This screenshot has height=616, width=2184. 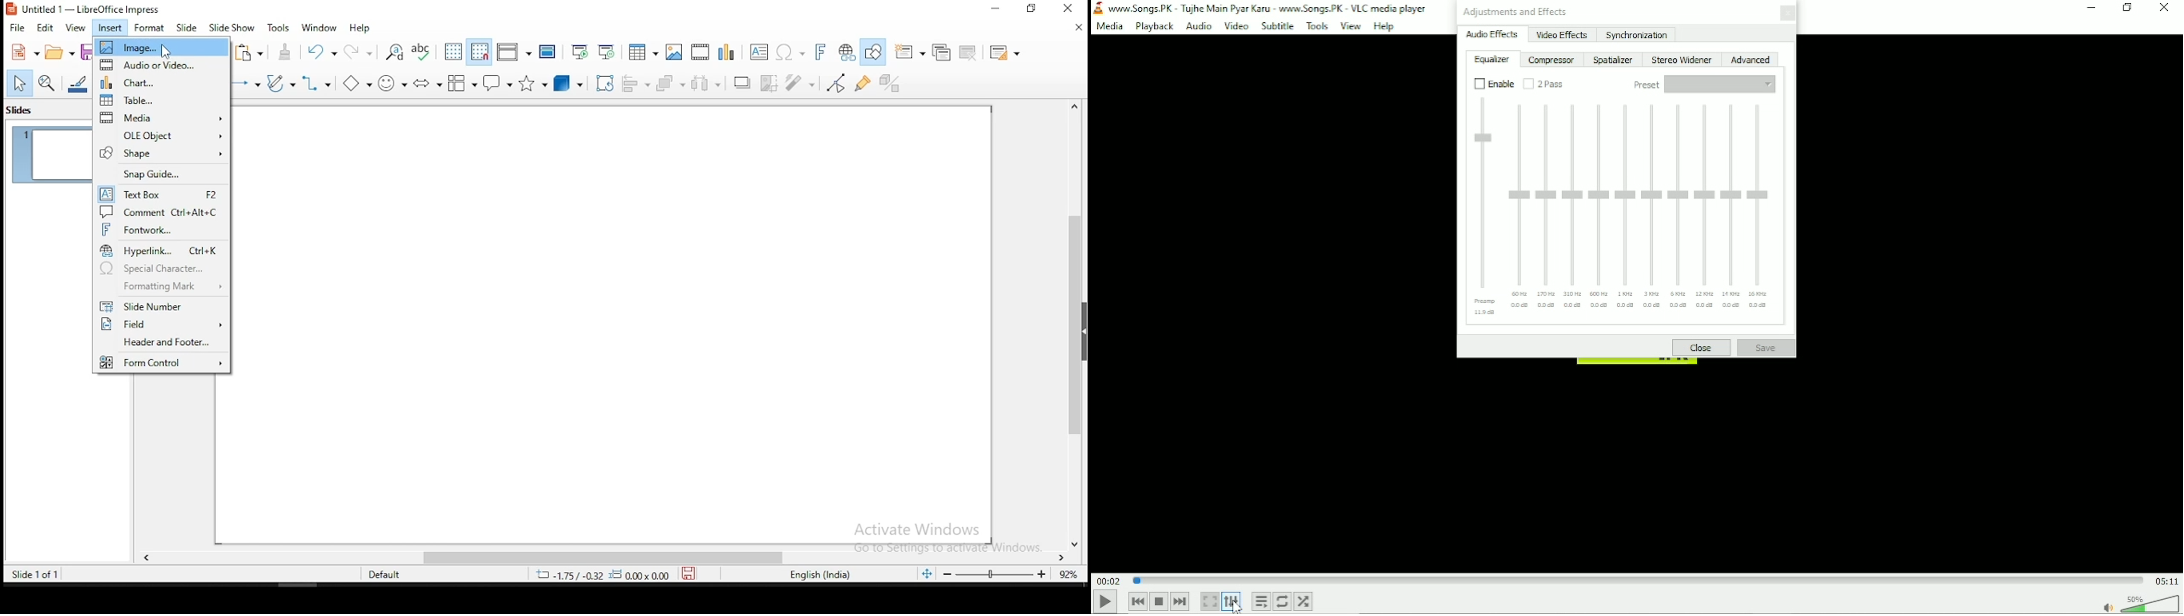 I want to click on media, so click(x=163, y=115).